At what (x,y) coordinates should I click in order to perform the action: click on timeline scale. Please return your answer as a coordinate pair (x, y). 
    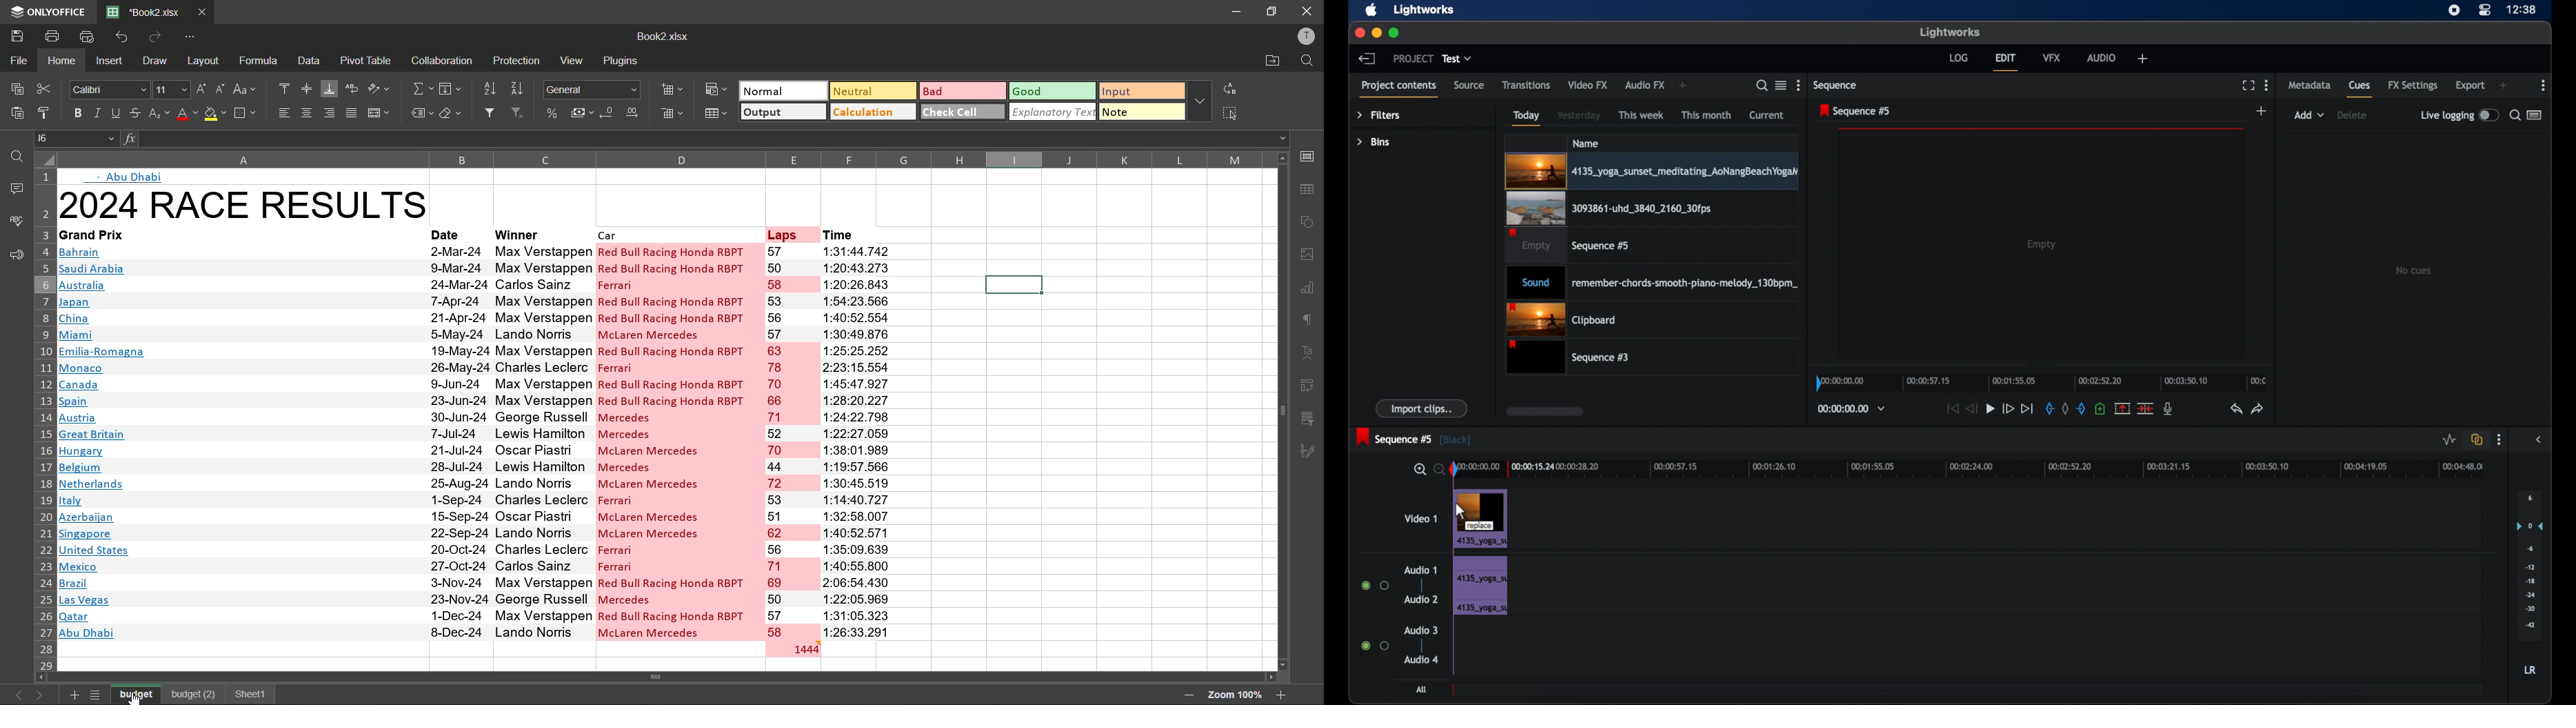
    Looking at the image, I should click on (1980, 469).